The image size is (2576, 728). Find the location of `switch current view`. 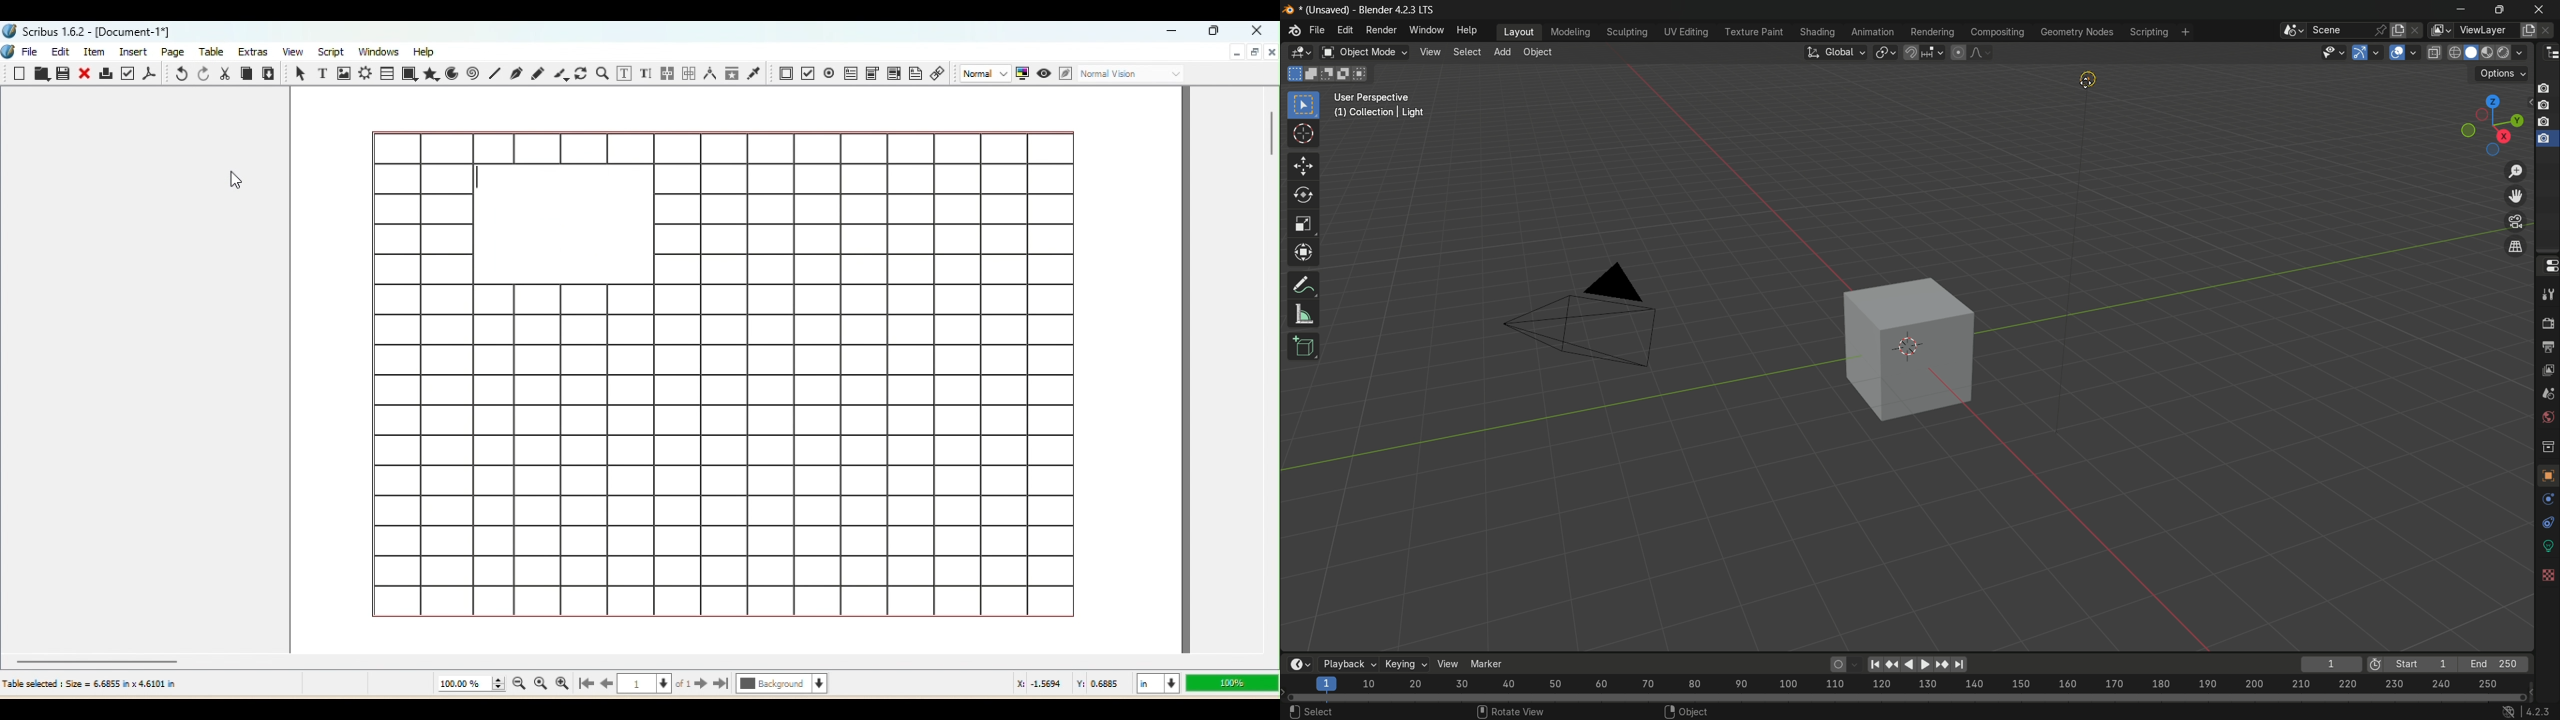

switch current view is located at coordinates (2513, 246).